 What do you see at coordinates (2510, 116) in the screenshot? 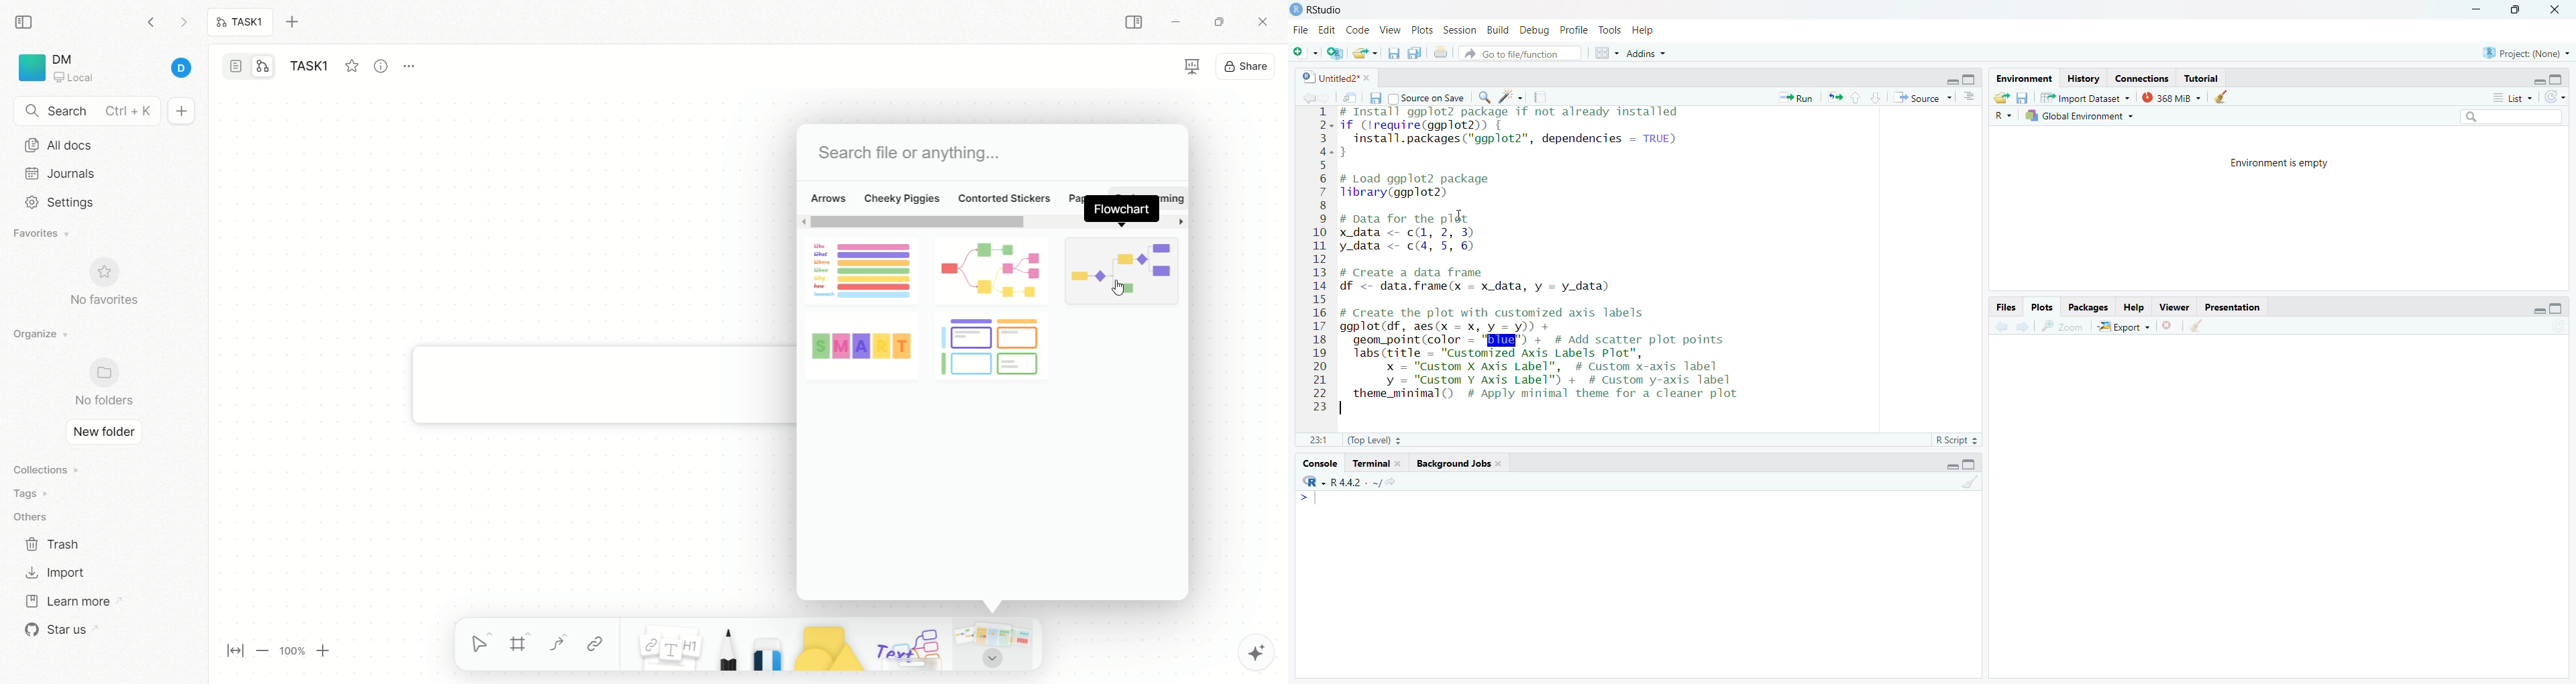
I see `search` at bounding box center [2510, 116].